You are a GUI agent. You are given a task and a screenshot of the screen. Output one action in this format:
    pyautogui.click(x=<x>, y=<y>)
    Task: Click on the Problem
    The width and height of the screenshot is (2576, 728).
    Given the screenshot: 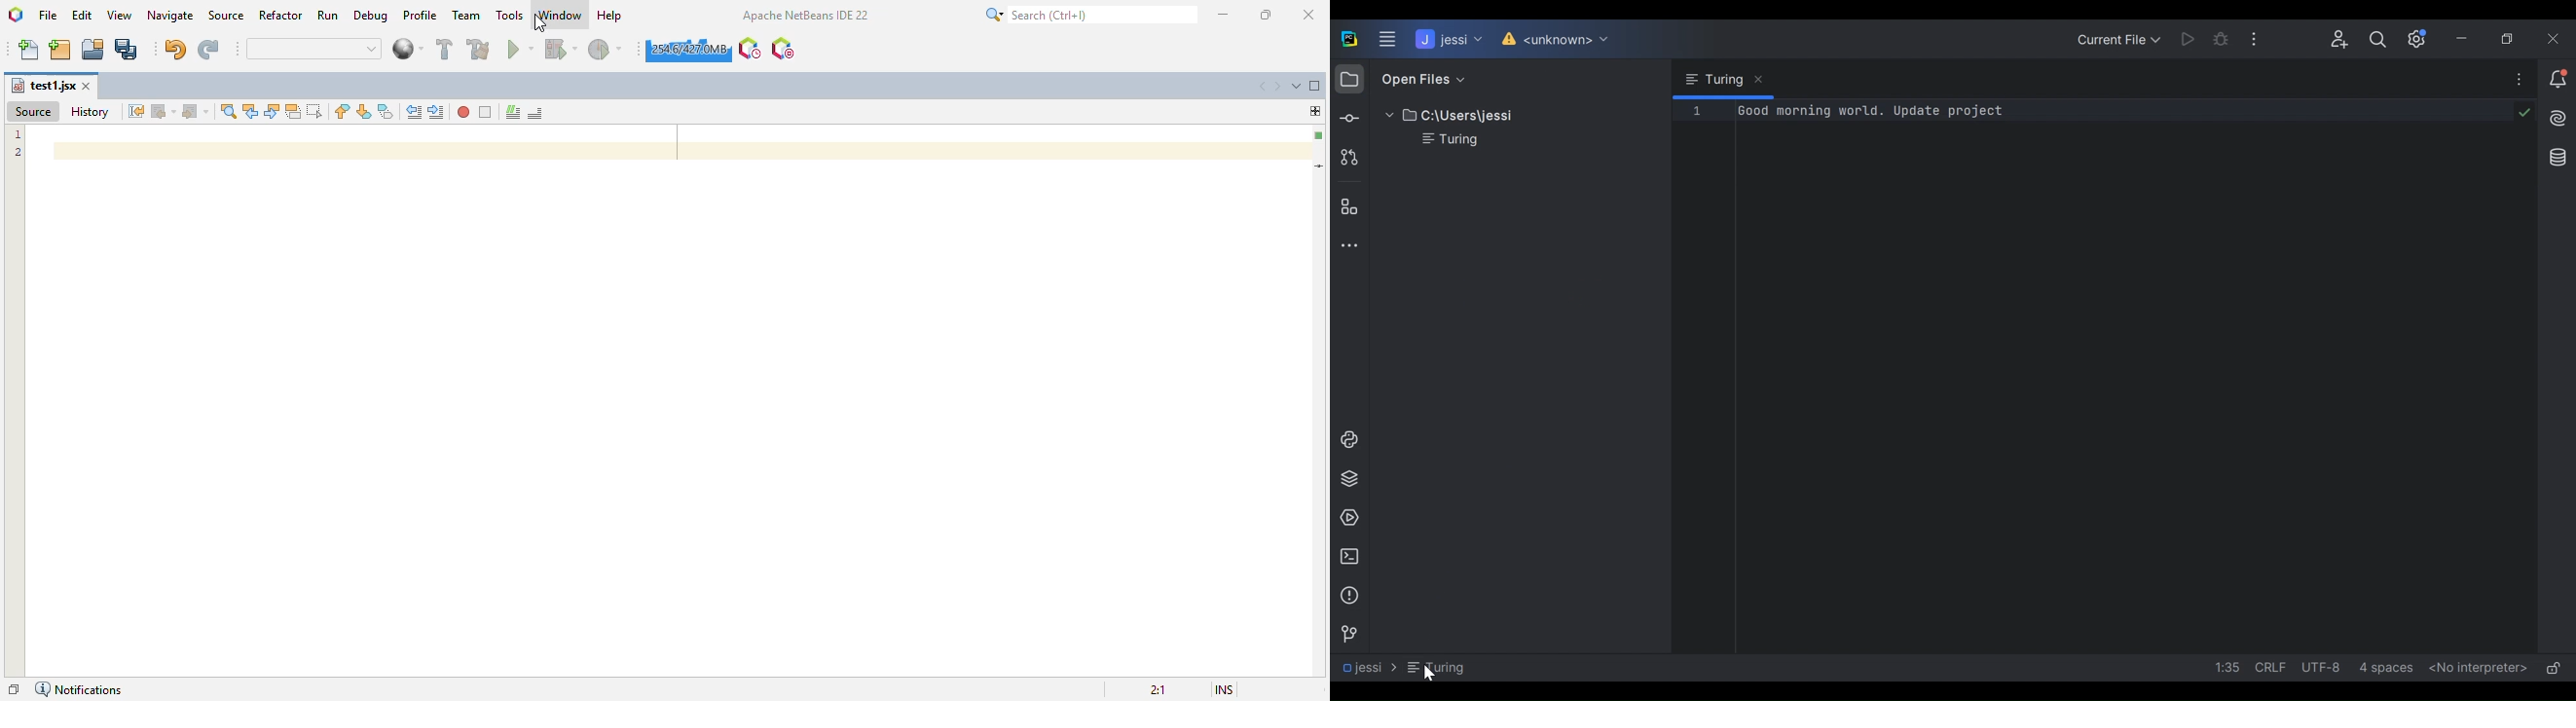 What is the action you would take?
    pyautogui.click(x=1348, y=595)
    